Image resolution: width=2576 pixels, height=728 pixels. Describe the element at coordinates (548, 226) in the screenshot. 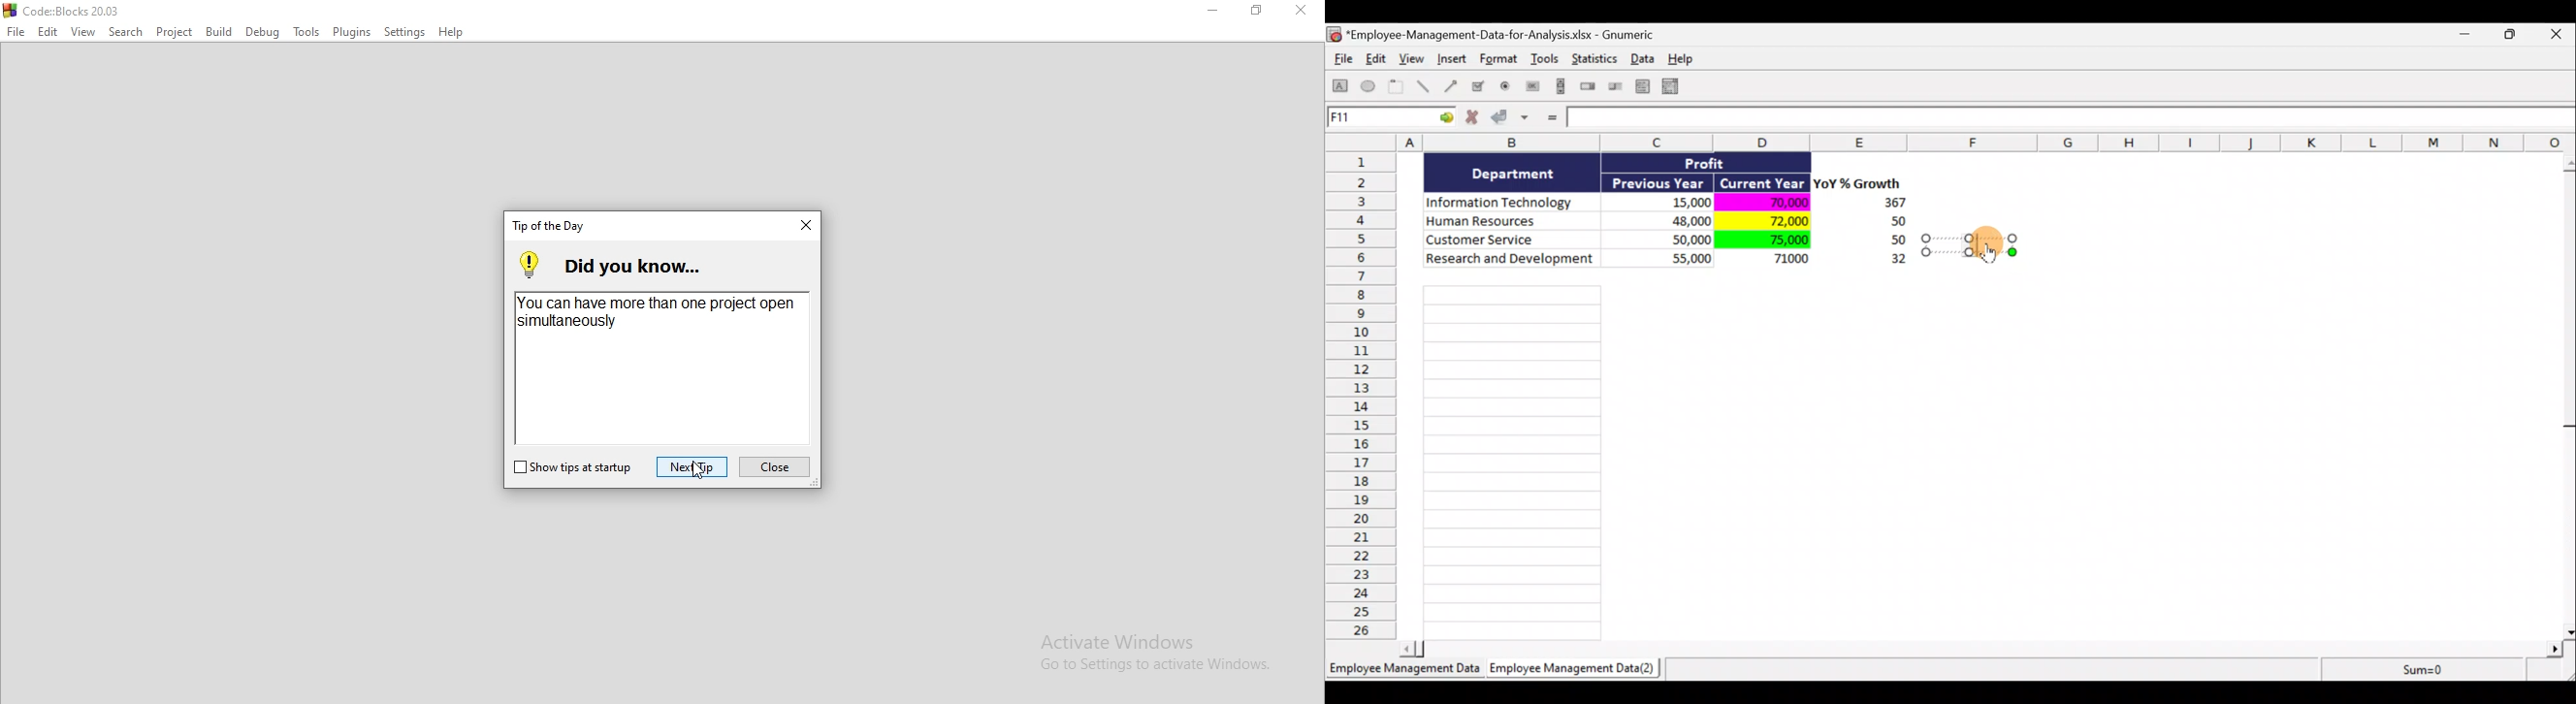

I see `tip of the day` at that location.